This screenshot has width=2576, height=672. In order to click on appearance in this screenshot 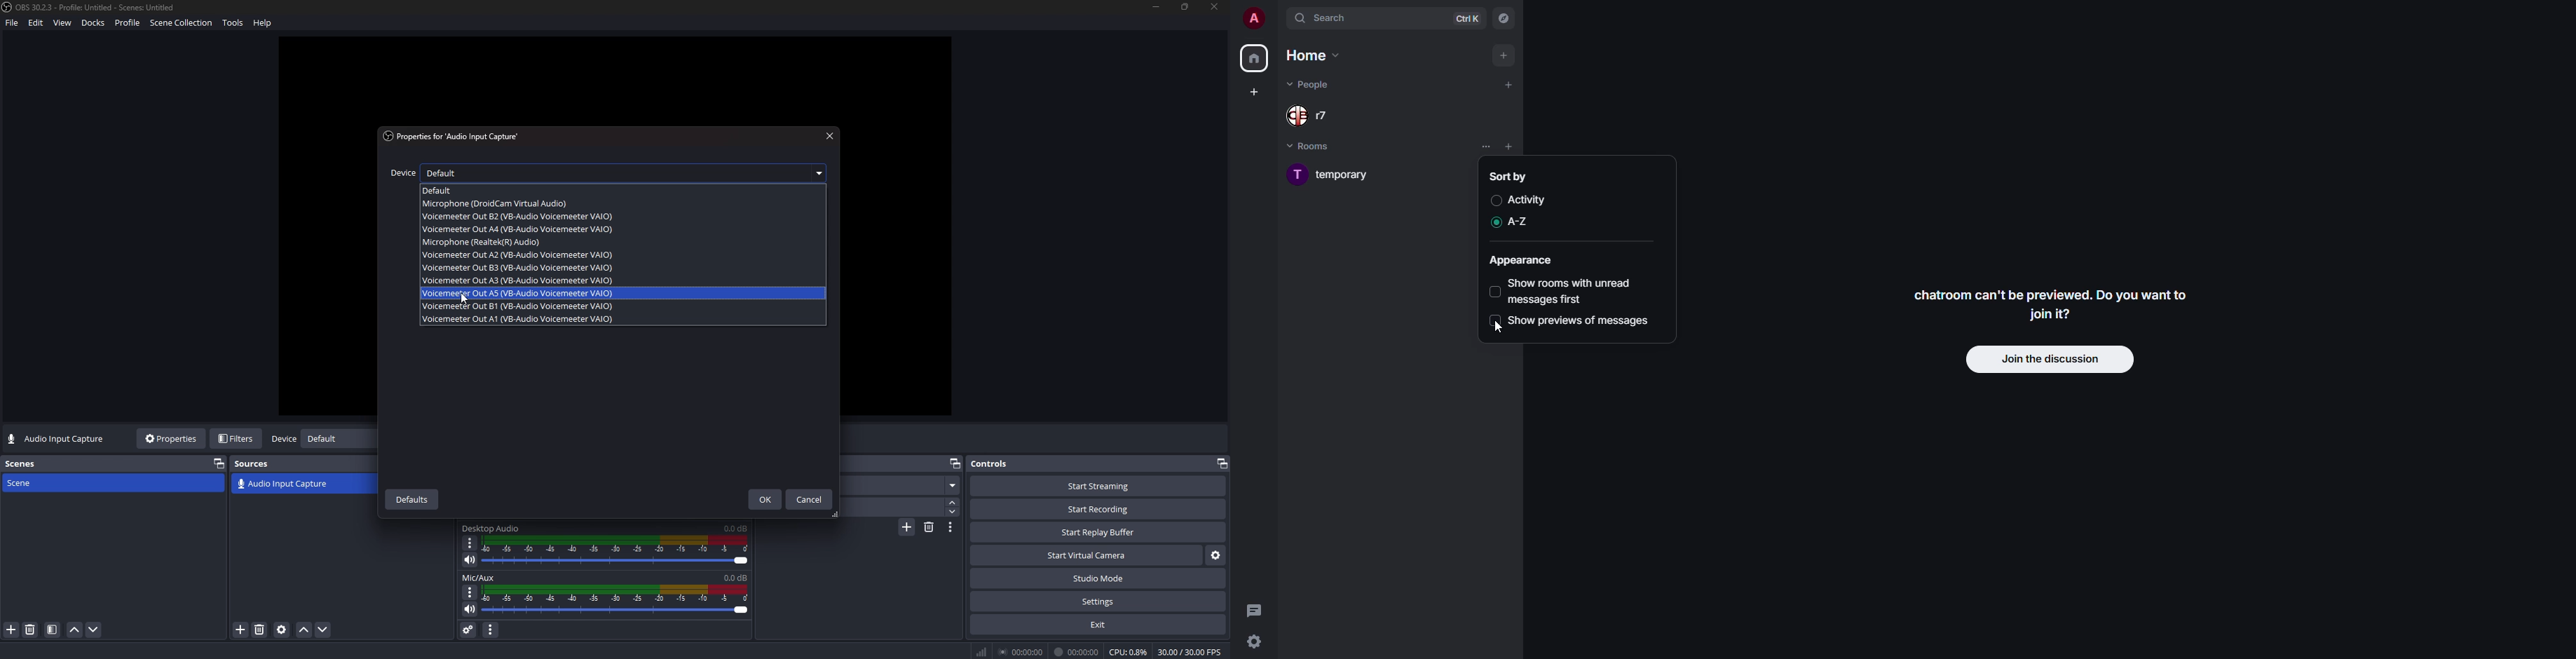, I will do `click(1523, 260)`.